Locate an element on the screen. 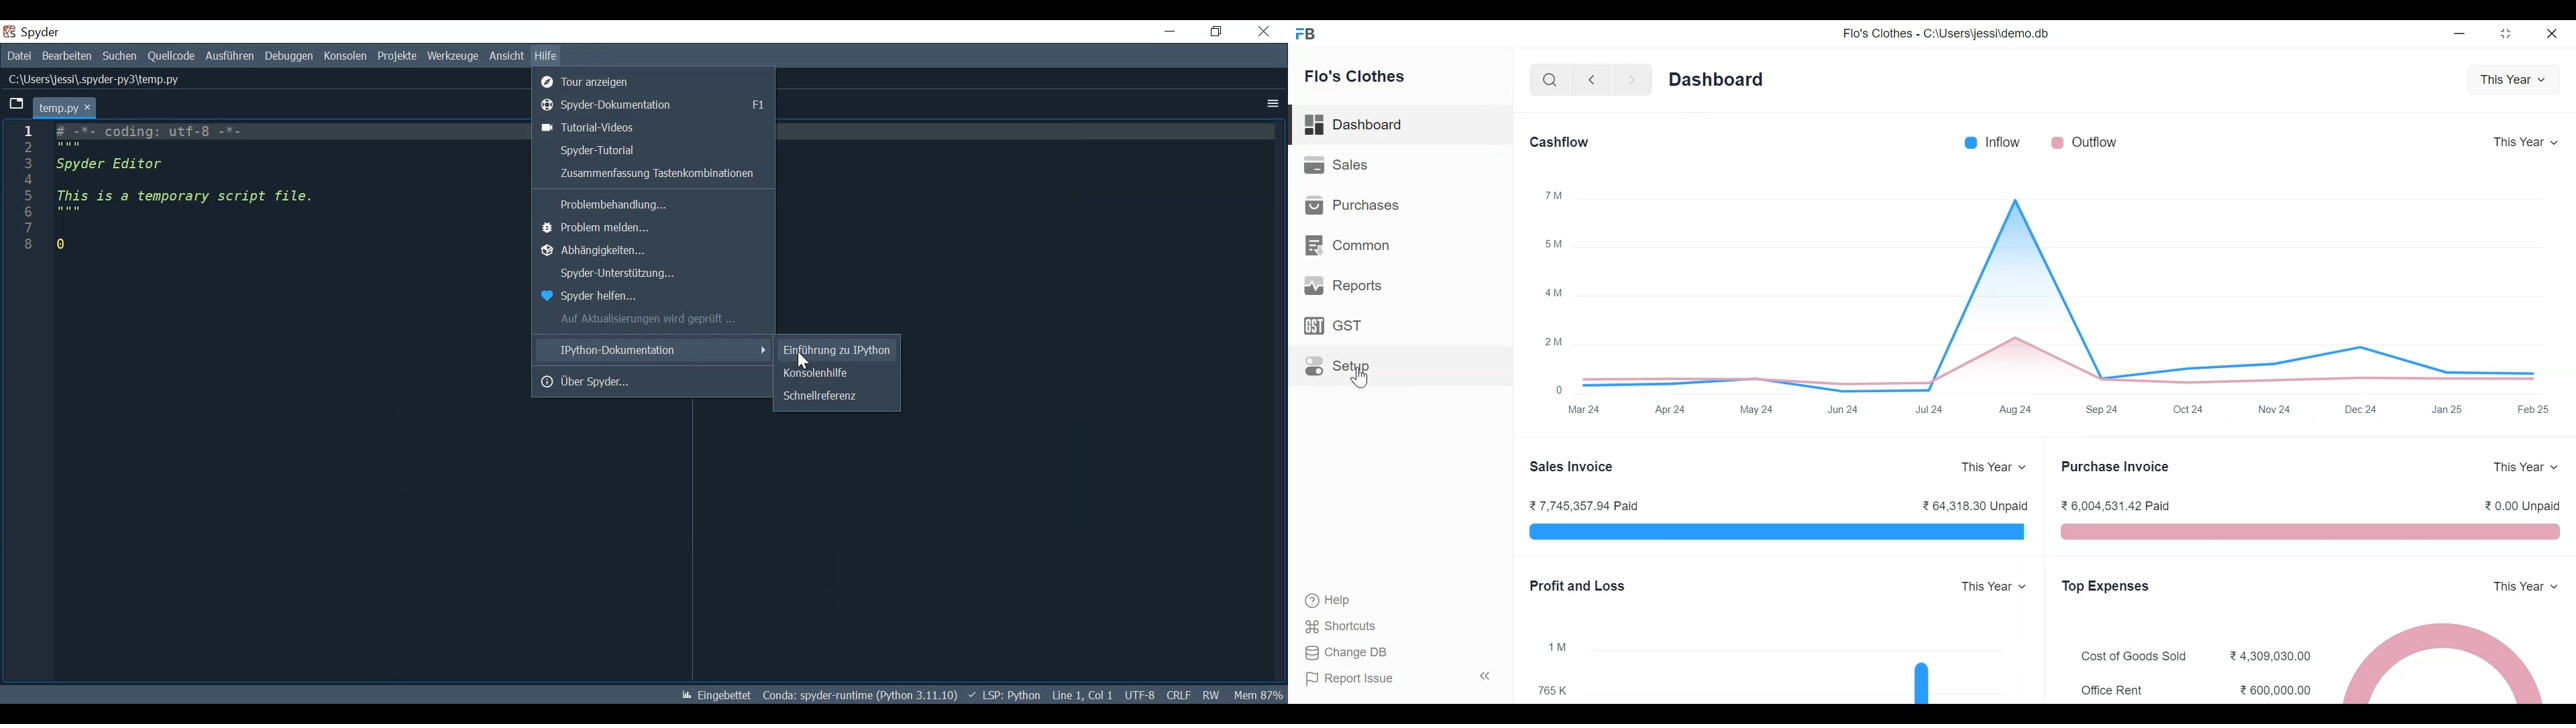 The image size is (2576, 728). ₹ 6,004,531.42 Paid is located at coordinates (2116, 505).